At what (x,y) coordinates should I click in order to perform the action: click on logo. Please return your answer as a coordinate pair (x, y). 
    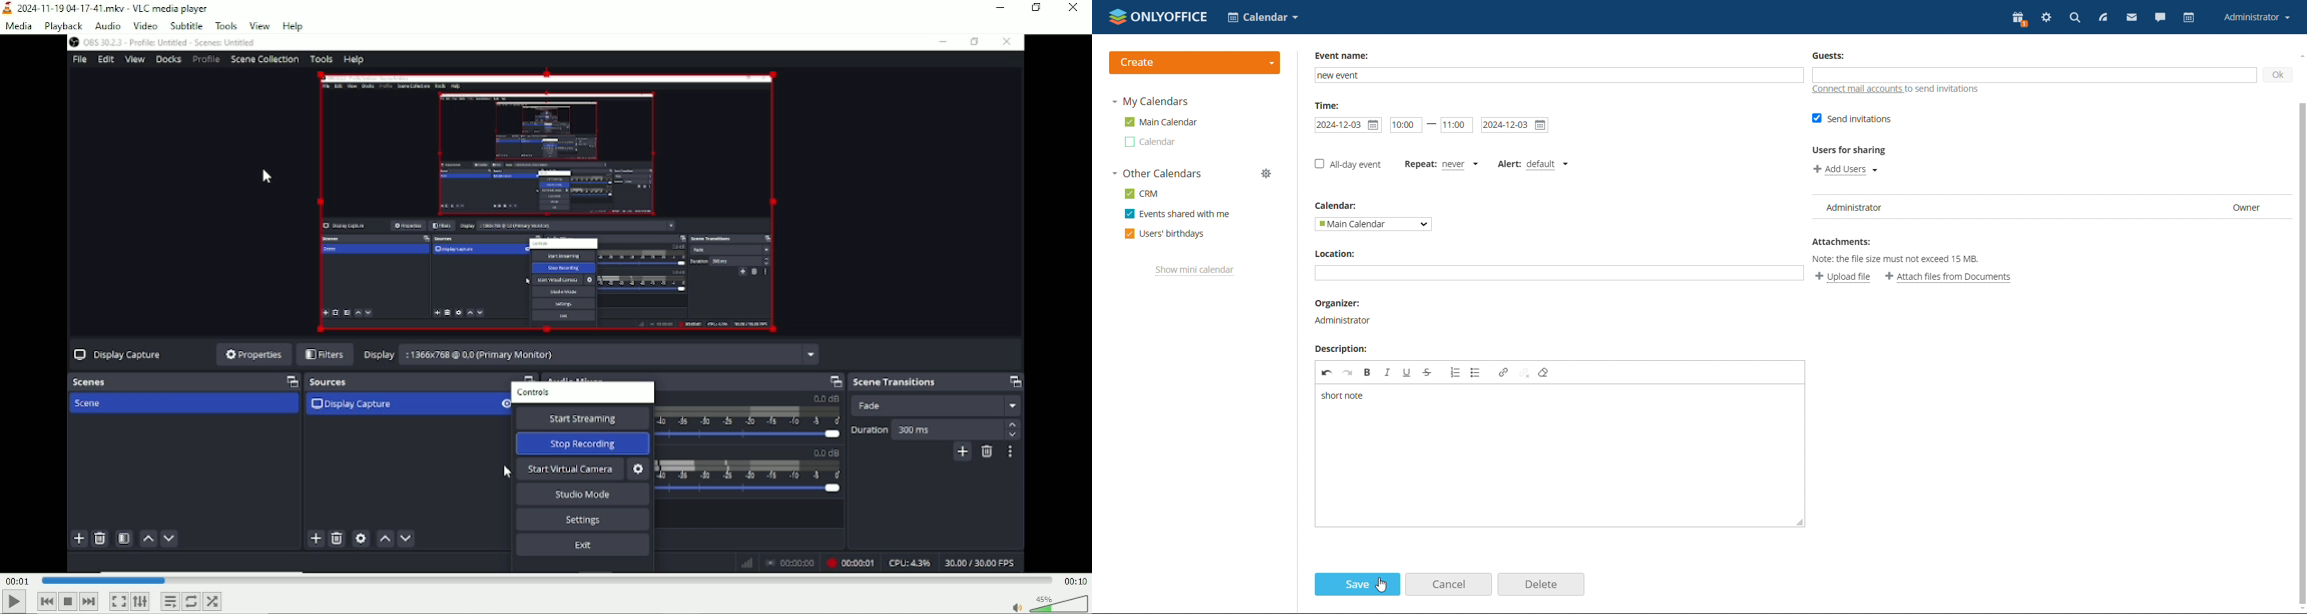
    Looking at the image, I should click on (1158, 16).